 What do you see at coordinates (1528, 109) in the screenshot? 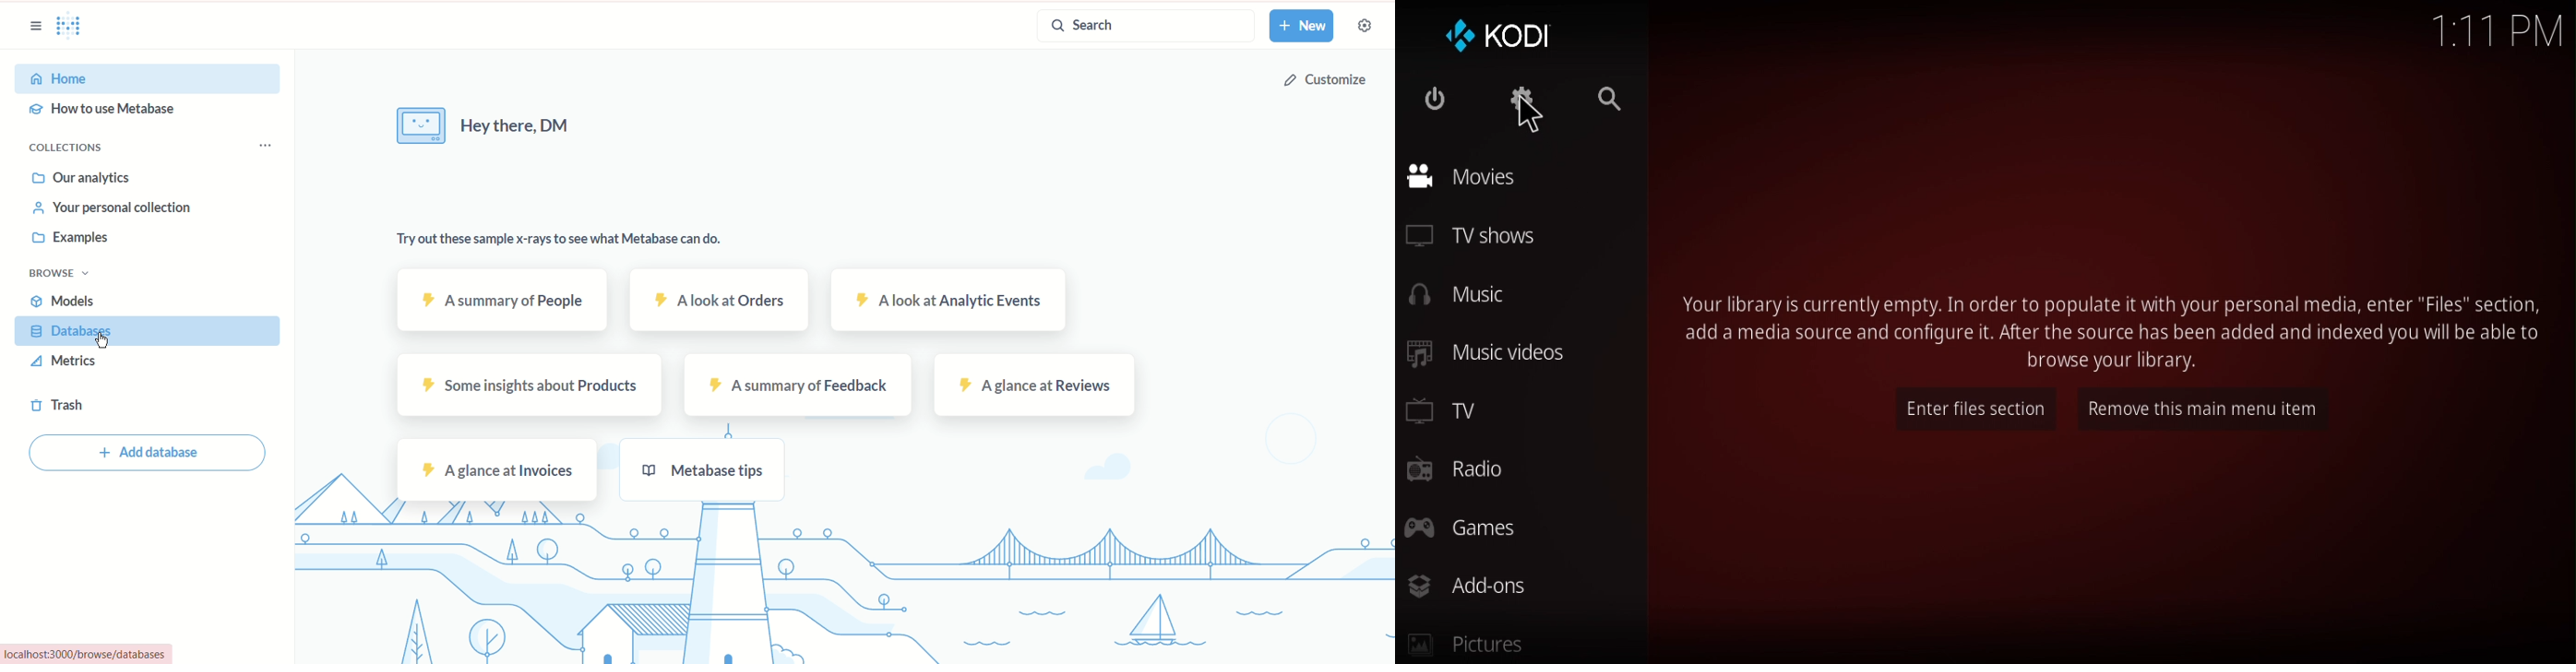
I see `setting` at bounding box center [1528, 109].